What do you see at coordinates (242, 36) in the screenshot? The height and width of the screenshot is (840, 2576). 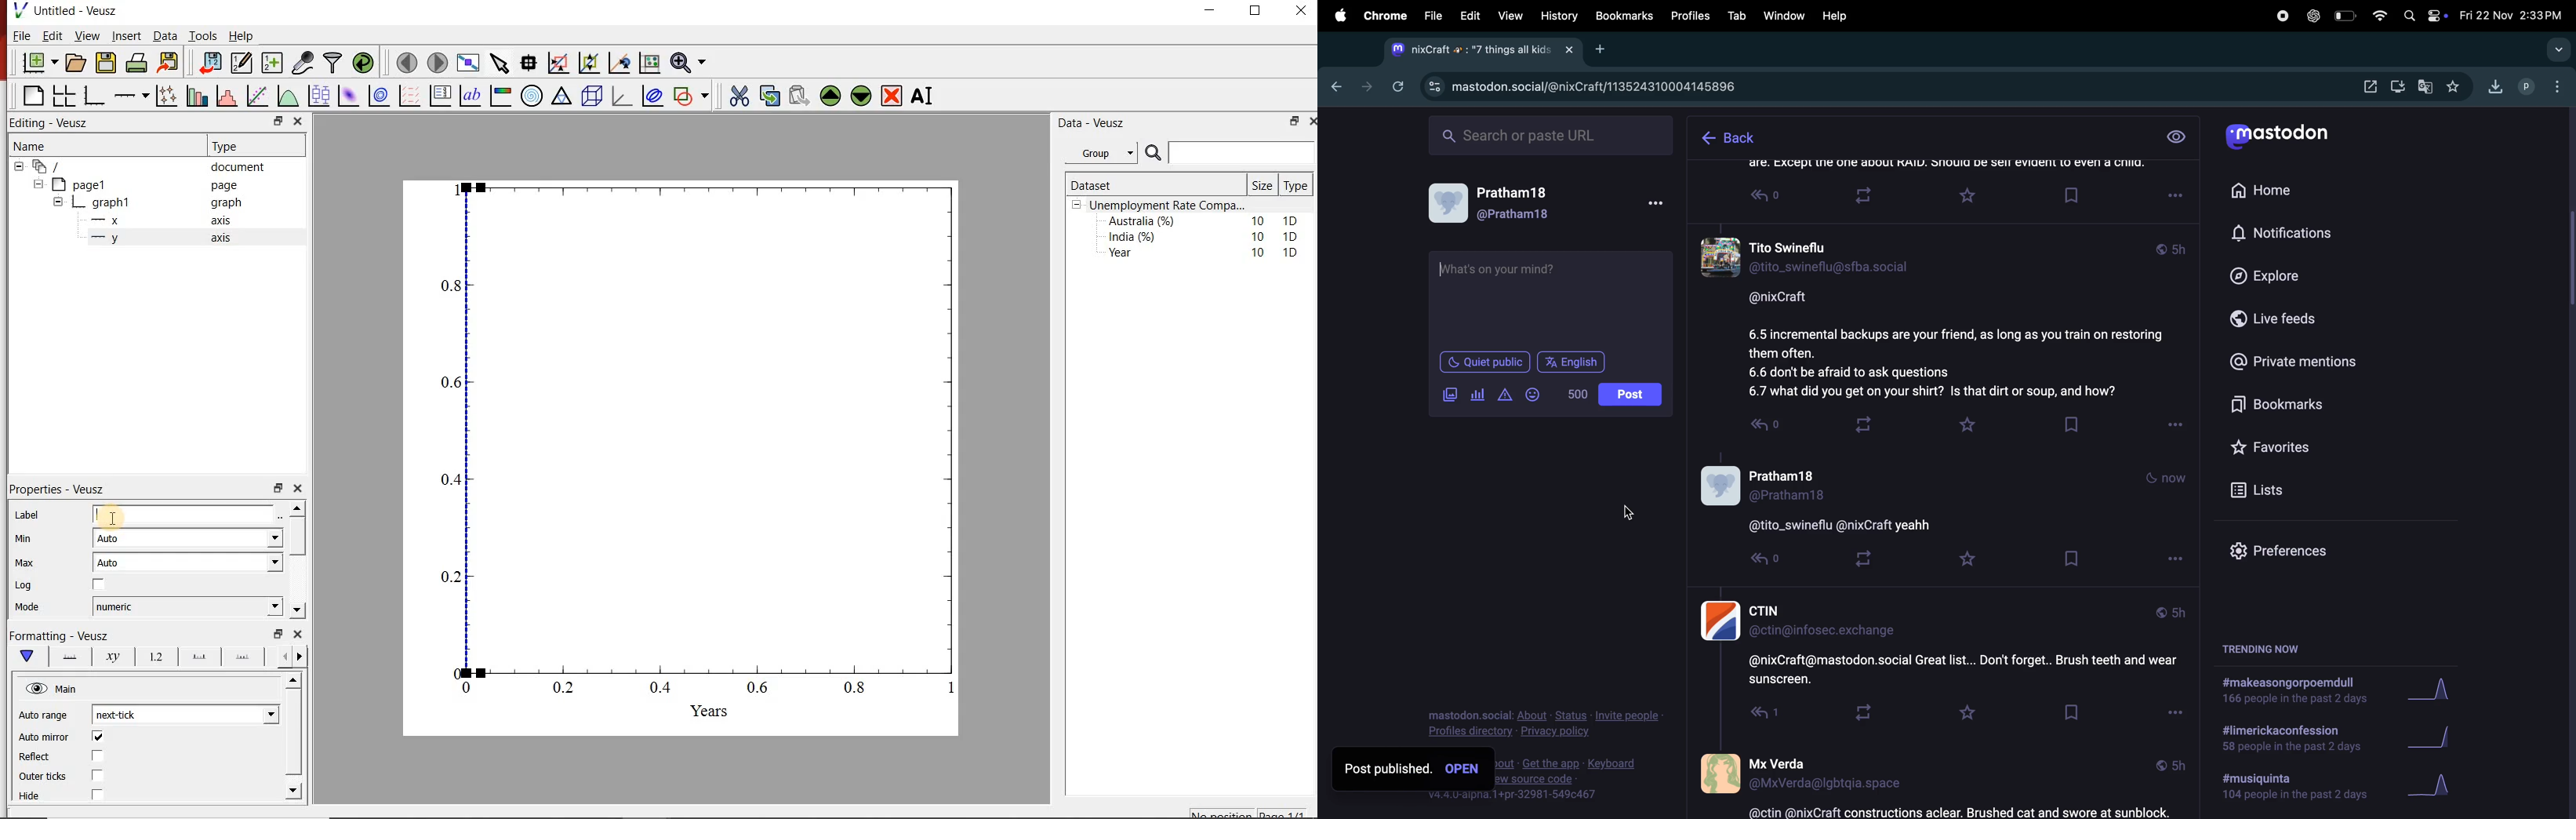 I see `Help` at bounding box center [242, 36].